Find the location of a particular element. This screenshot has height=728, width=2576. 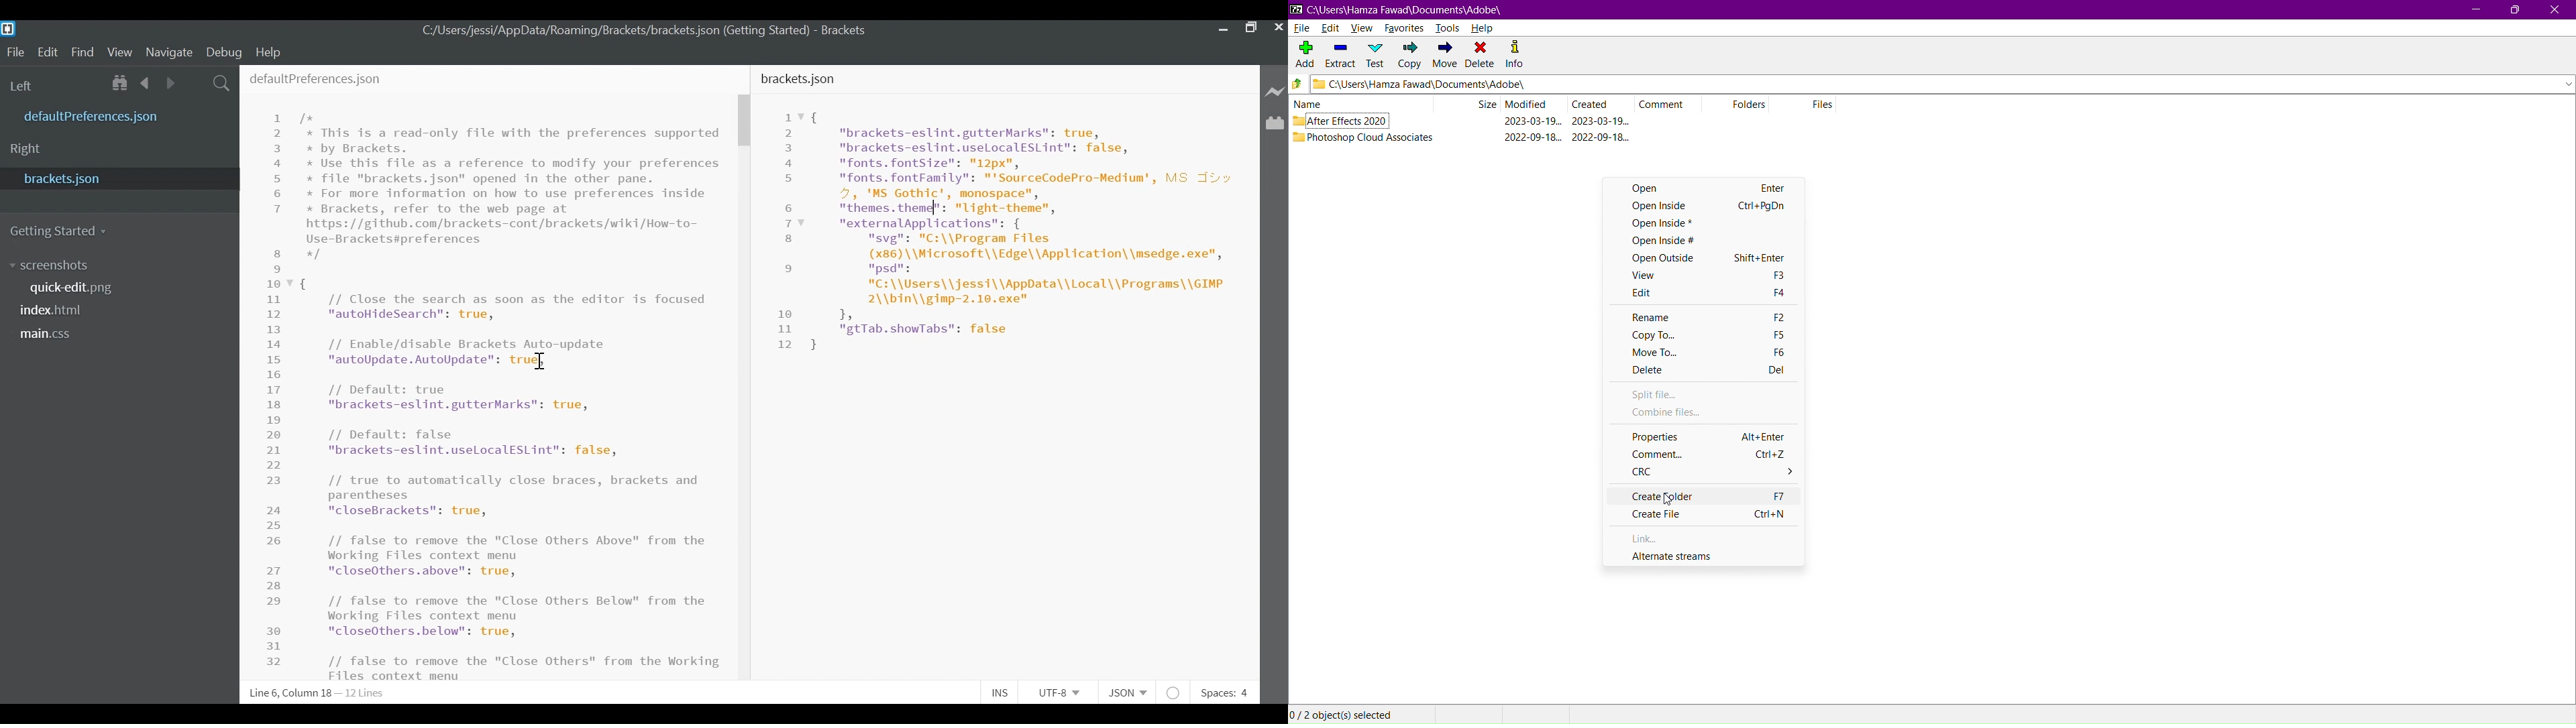

Help is located at coordinates (275, 52).